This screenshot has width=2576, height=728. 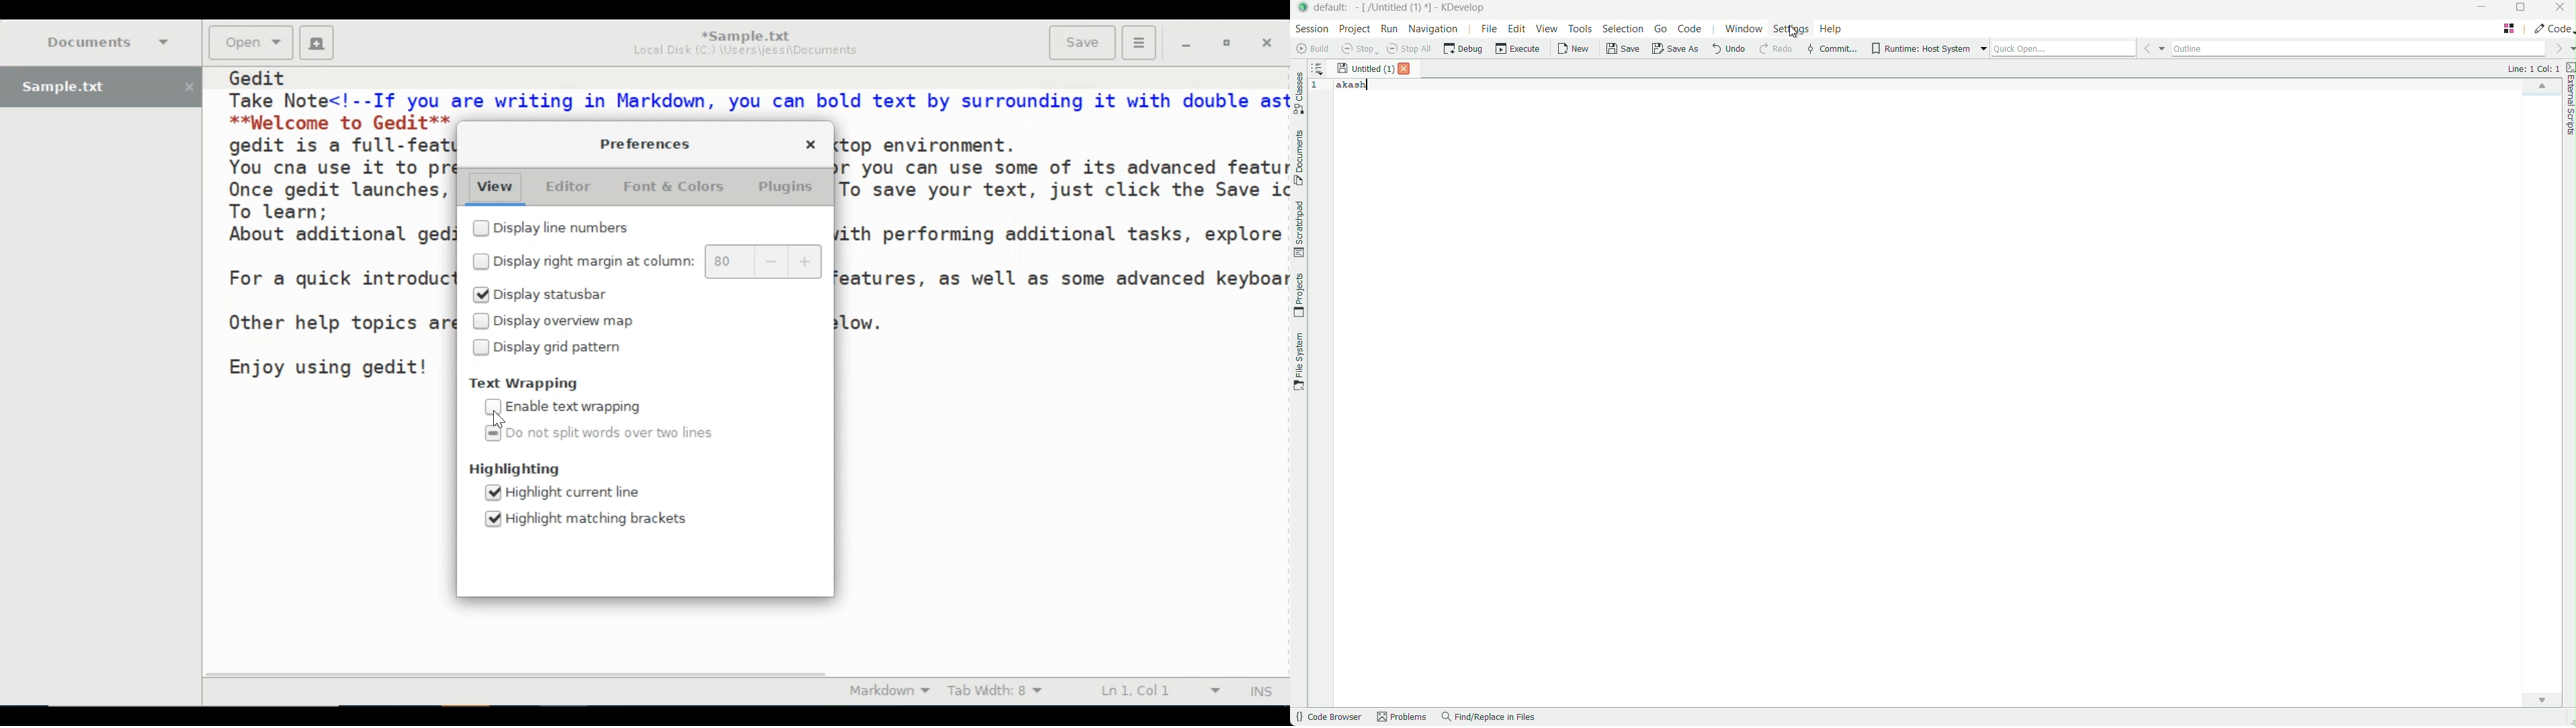 I want to click on (un)select Highlight matching brackets, so click(x=591, y=518).